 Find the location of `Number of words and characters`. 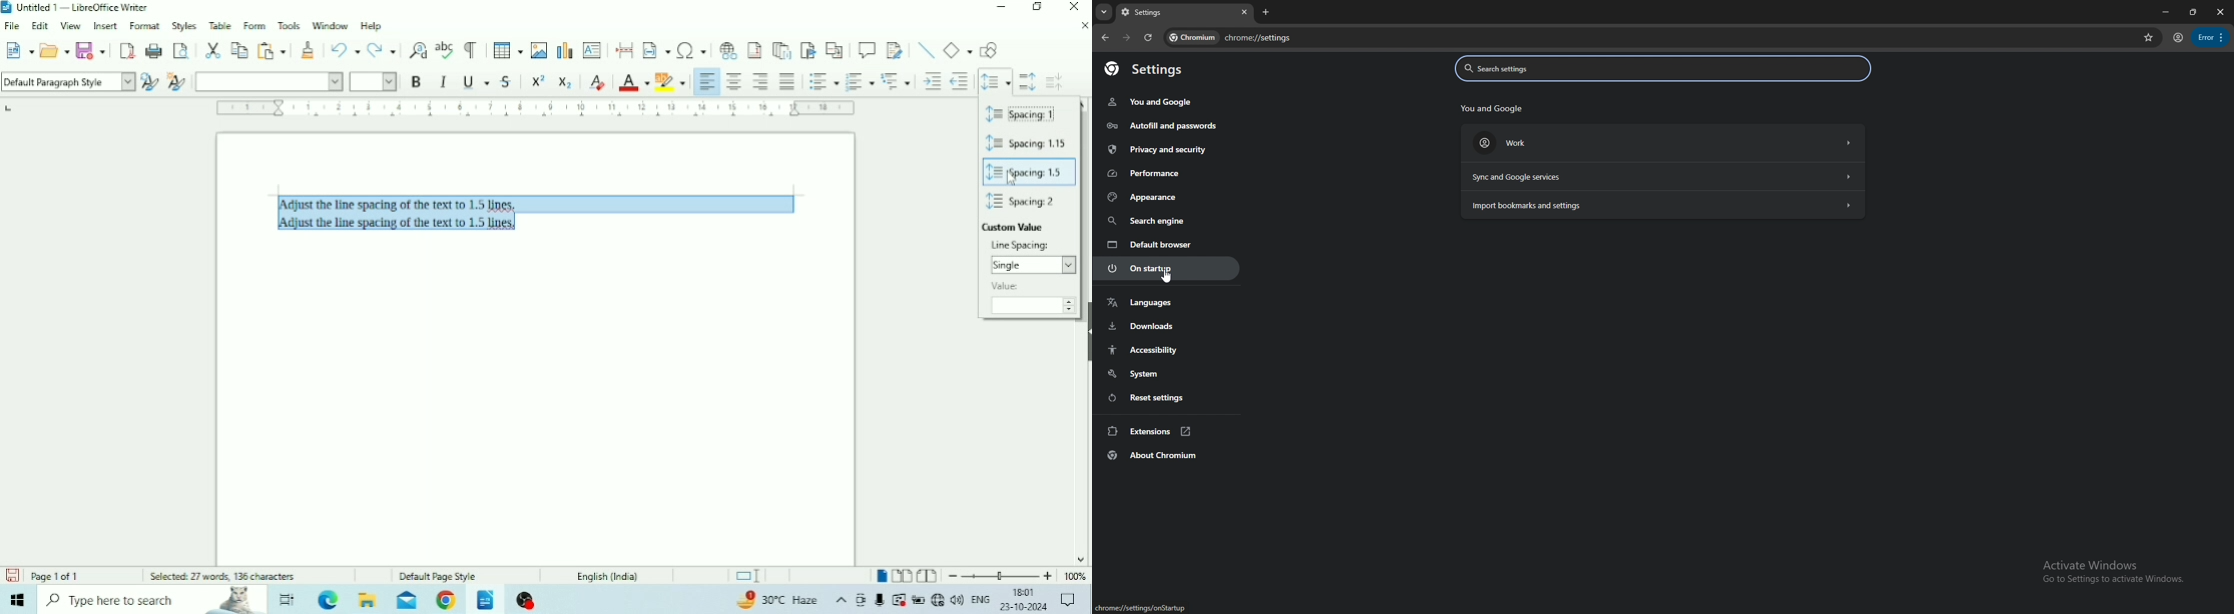

Number of words and characters is located at coordinates (222, 575).